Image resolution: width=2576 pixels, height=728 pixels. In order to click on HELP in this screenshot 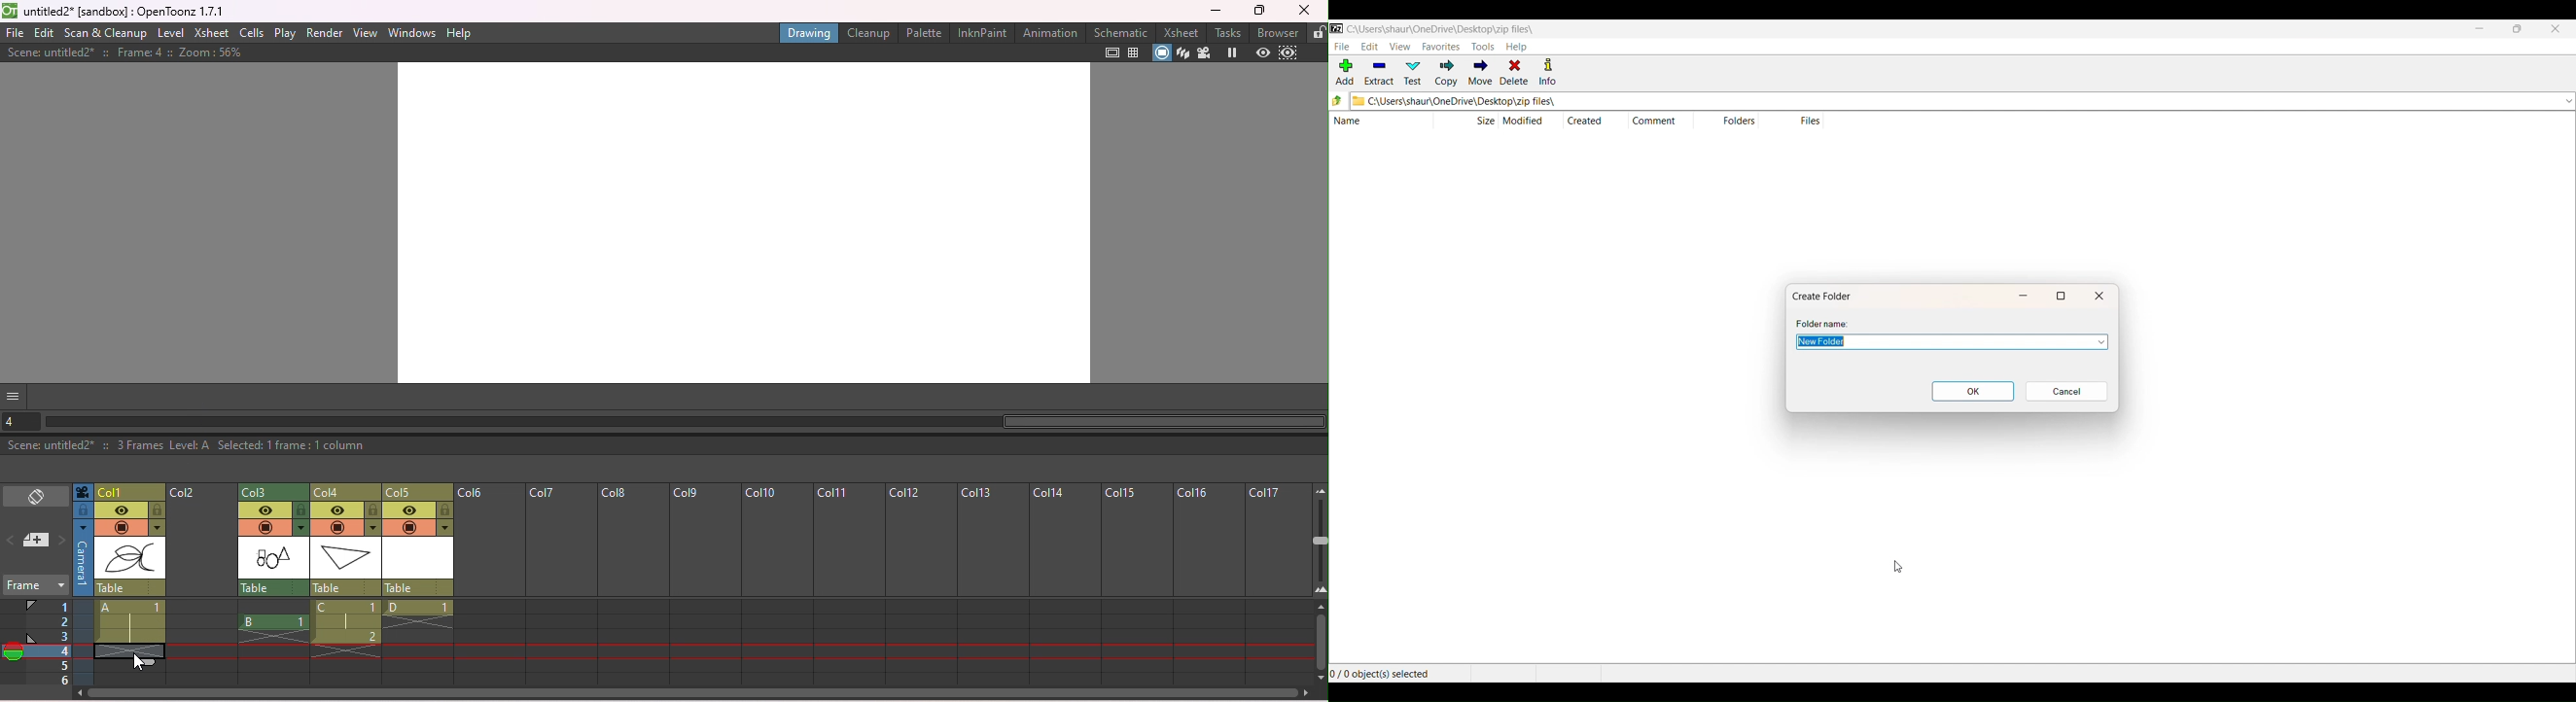, I will do `click(1517, 47)`.